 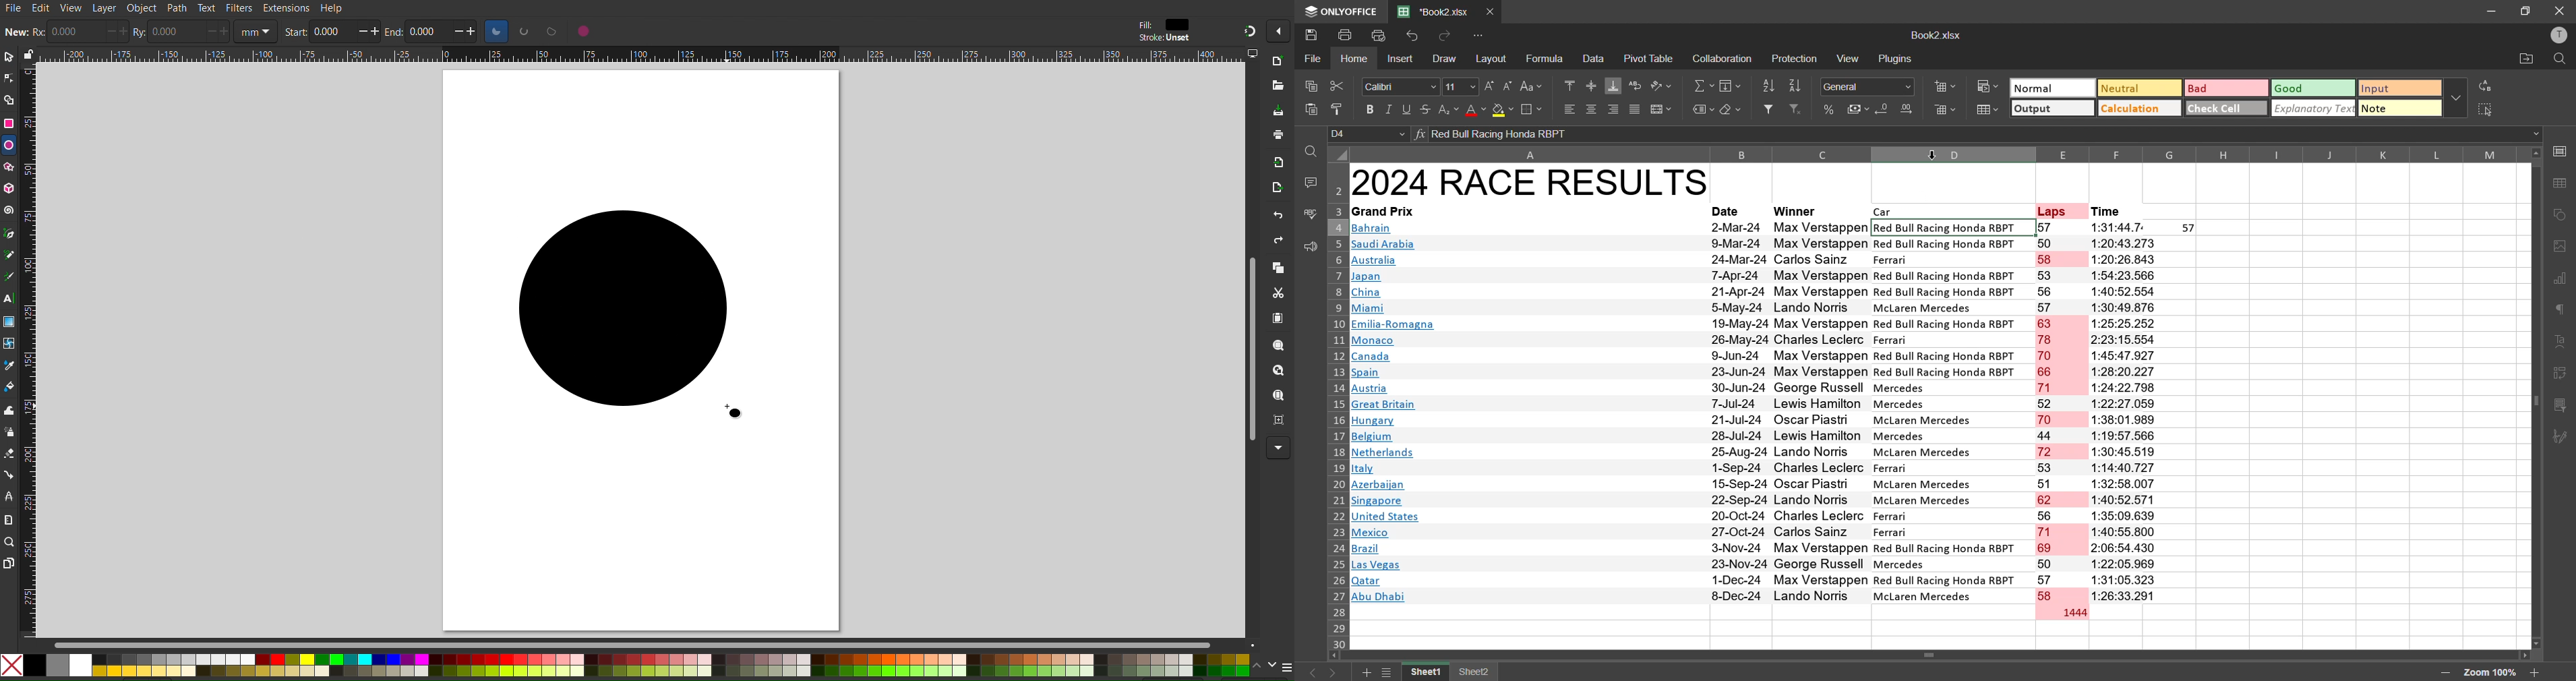 What do you see at coordinates (1370, 134) in the screenshot?
I see `cell address` at bounding box center [1370, 134].